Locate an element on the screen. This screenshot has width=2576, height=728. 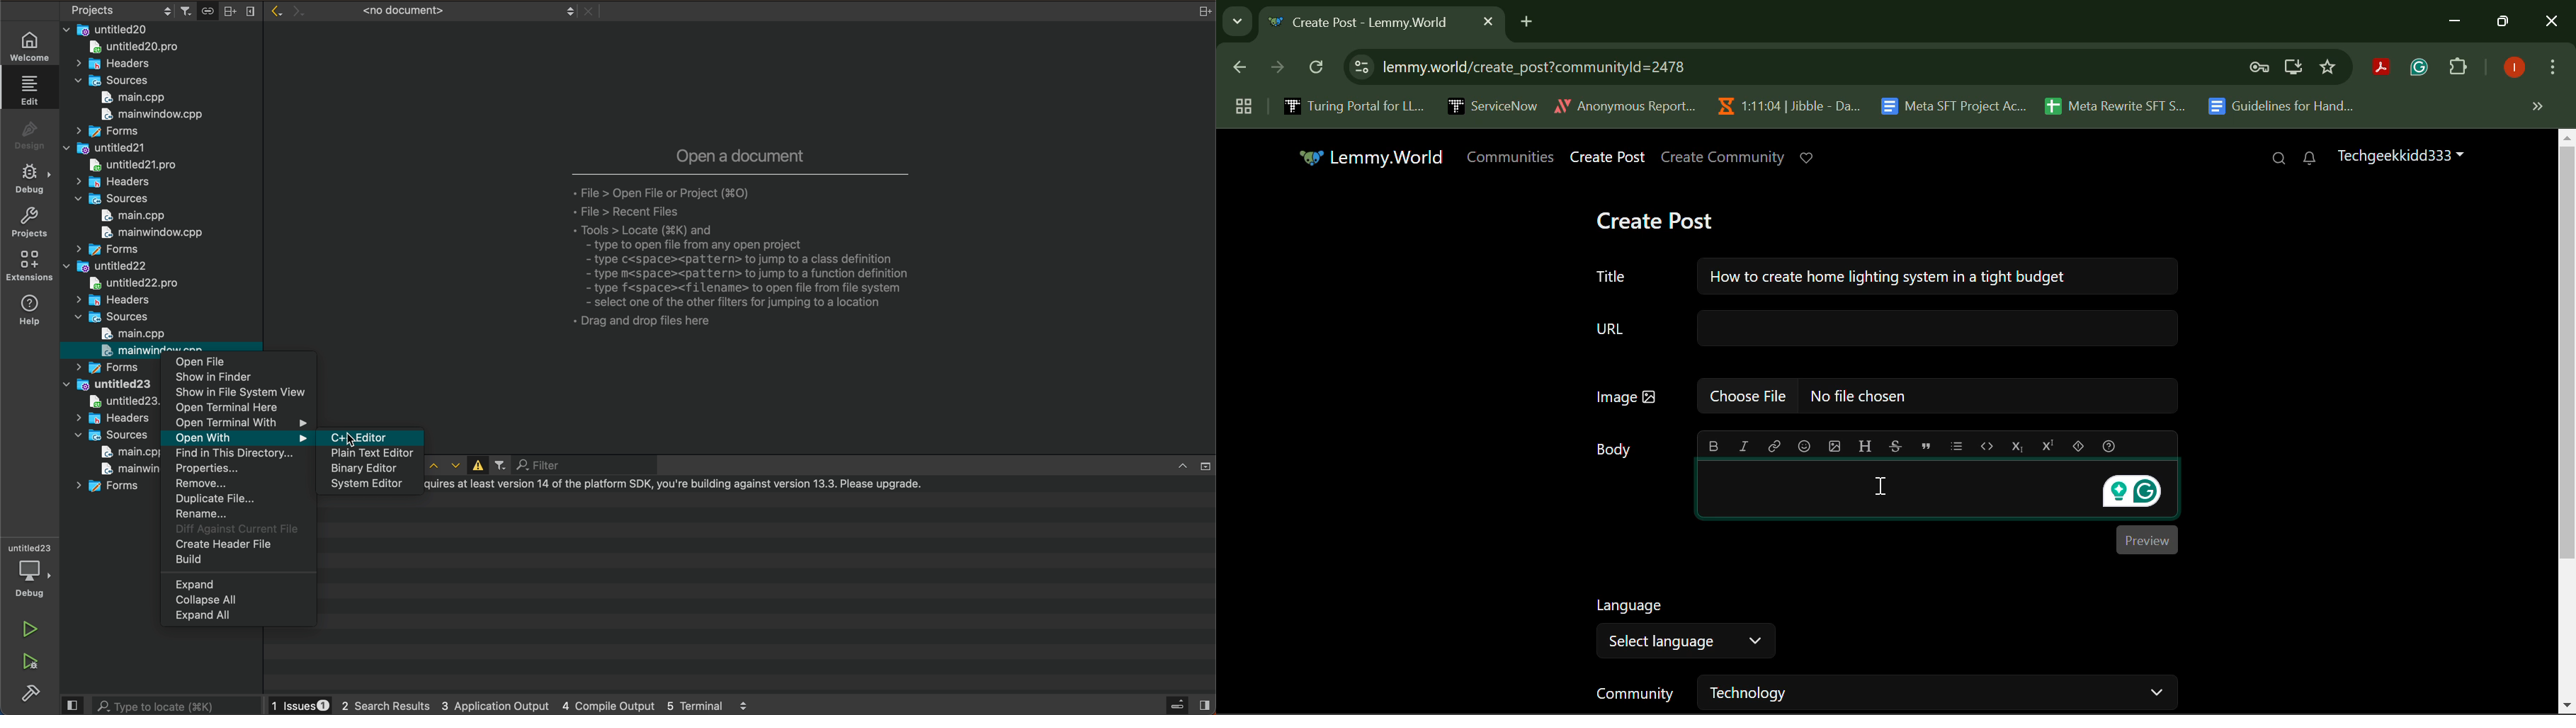
Image Upload Box is located at coordinates (1883, 395).